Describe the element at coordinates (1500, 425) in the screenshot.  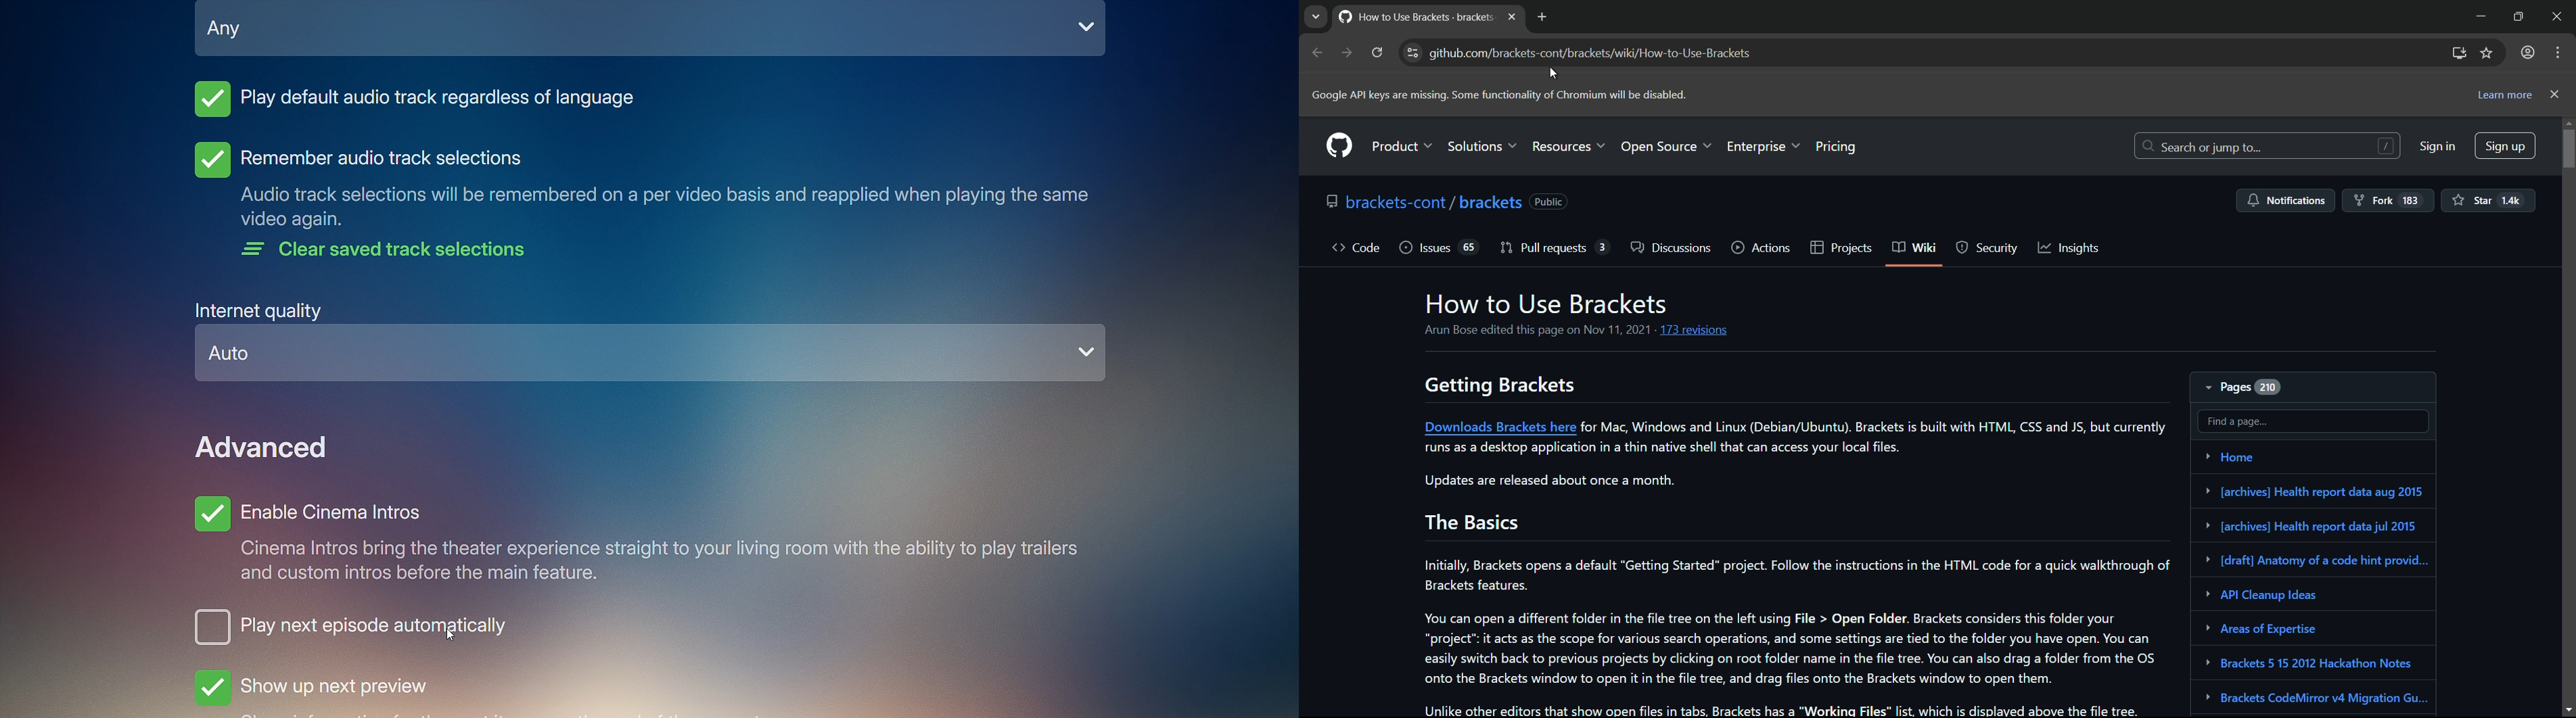
I see `Download brackets here` at that location.